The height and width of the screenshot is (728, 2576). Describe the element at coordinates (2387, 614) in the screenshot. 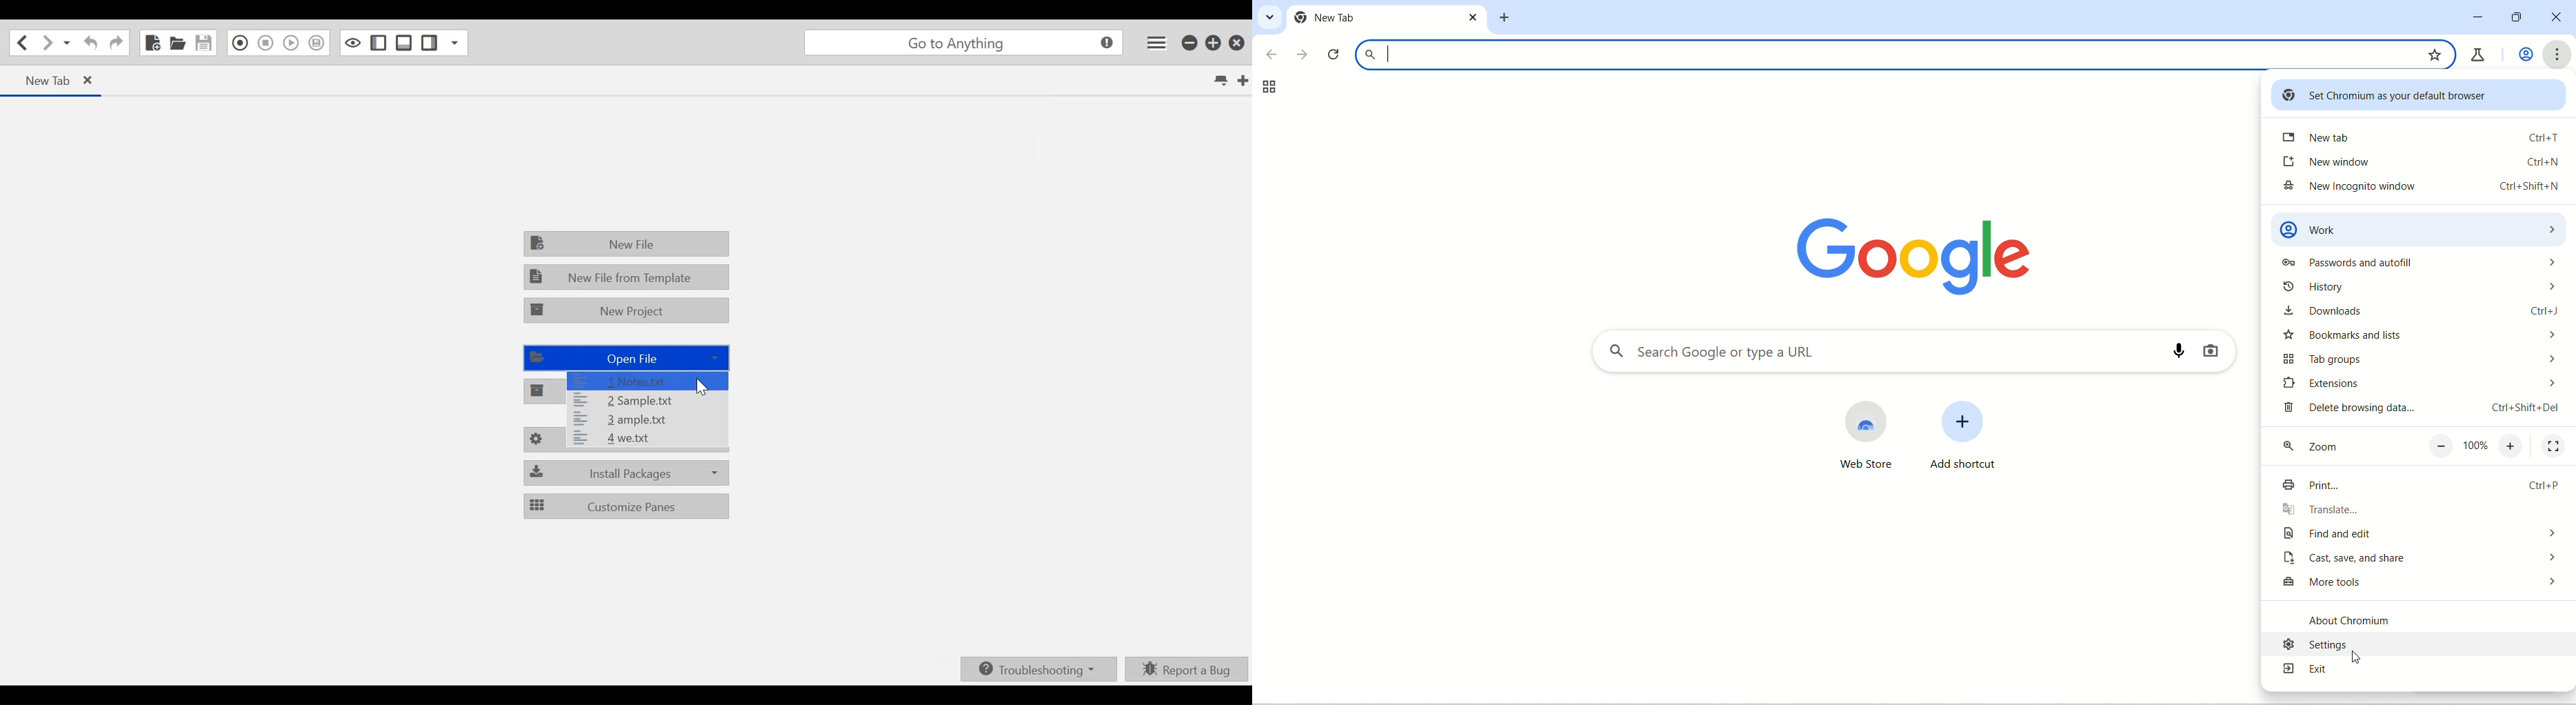

I see `about chromium` at that location.